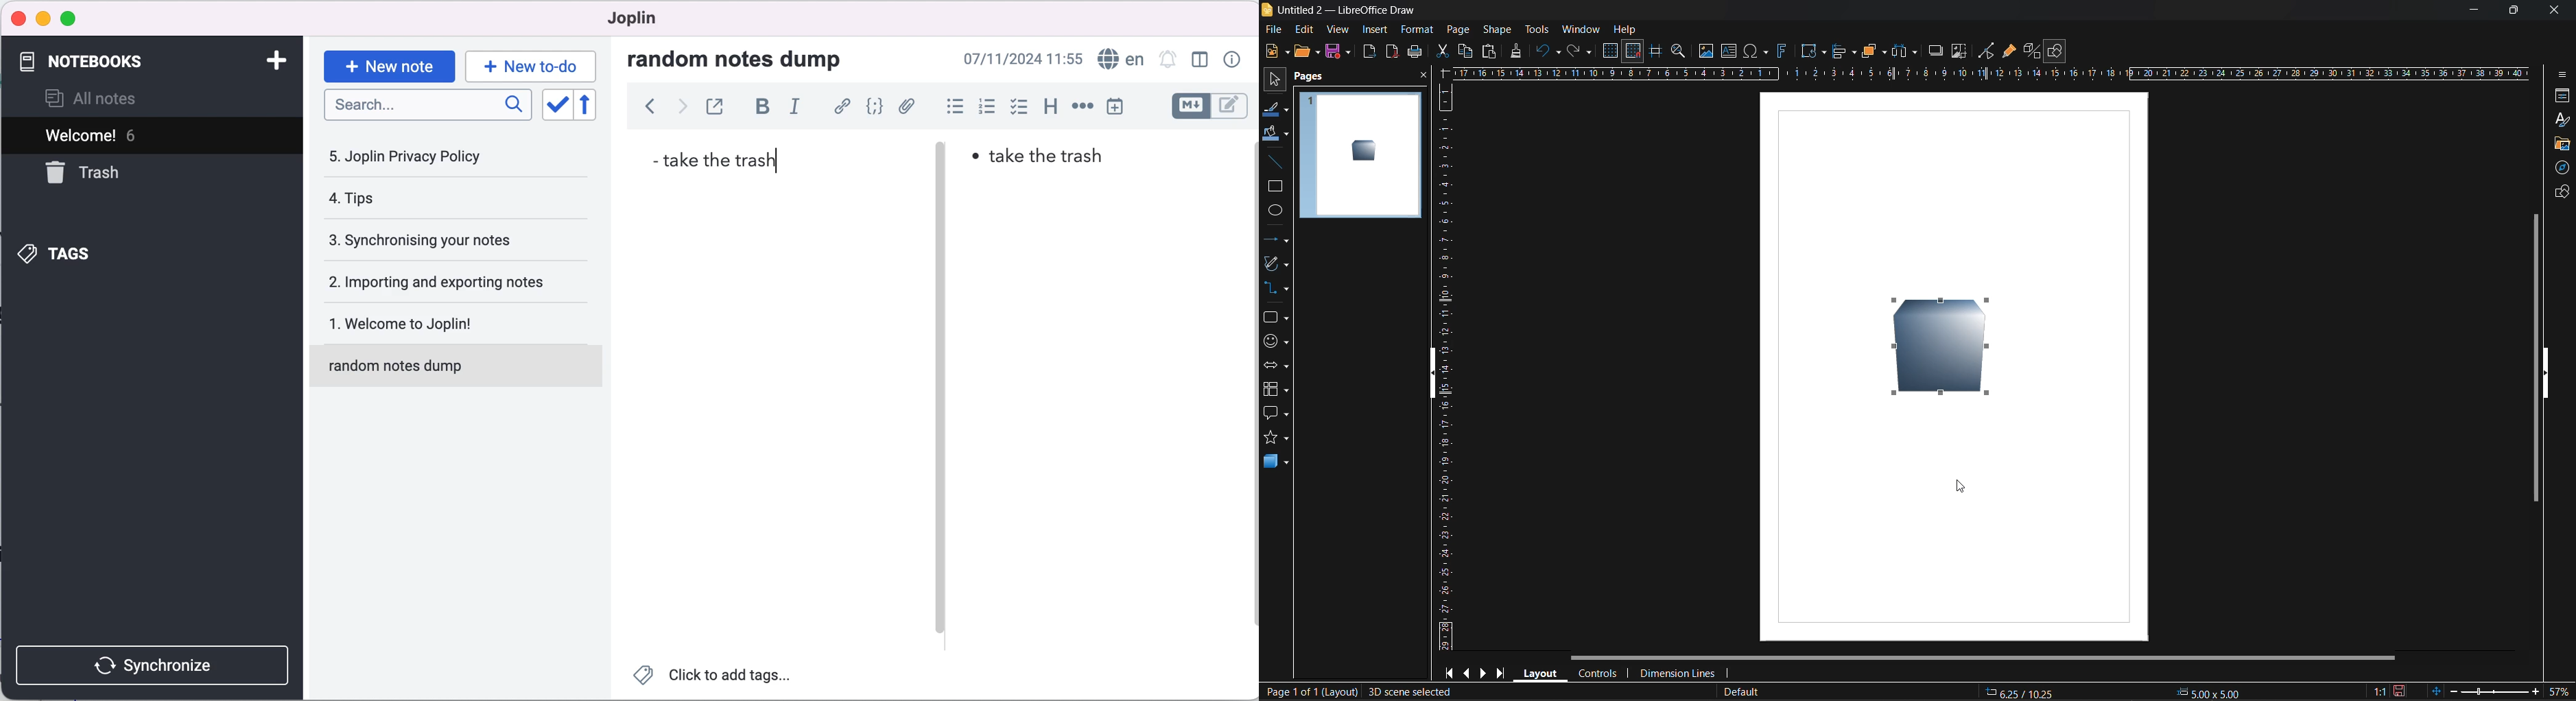 Image resolution: width=2576 pixels, height=728 pixels. Describe the element at coordinates (1681, 53) in the screenshot. I see `zoom` at that location.